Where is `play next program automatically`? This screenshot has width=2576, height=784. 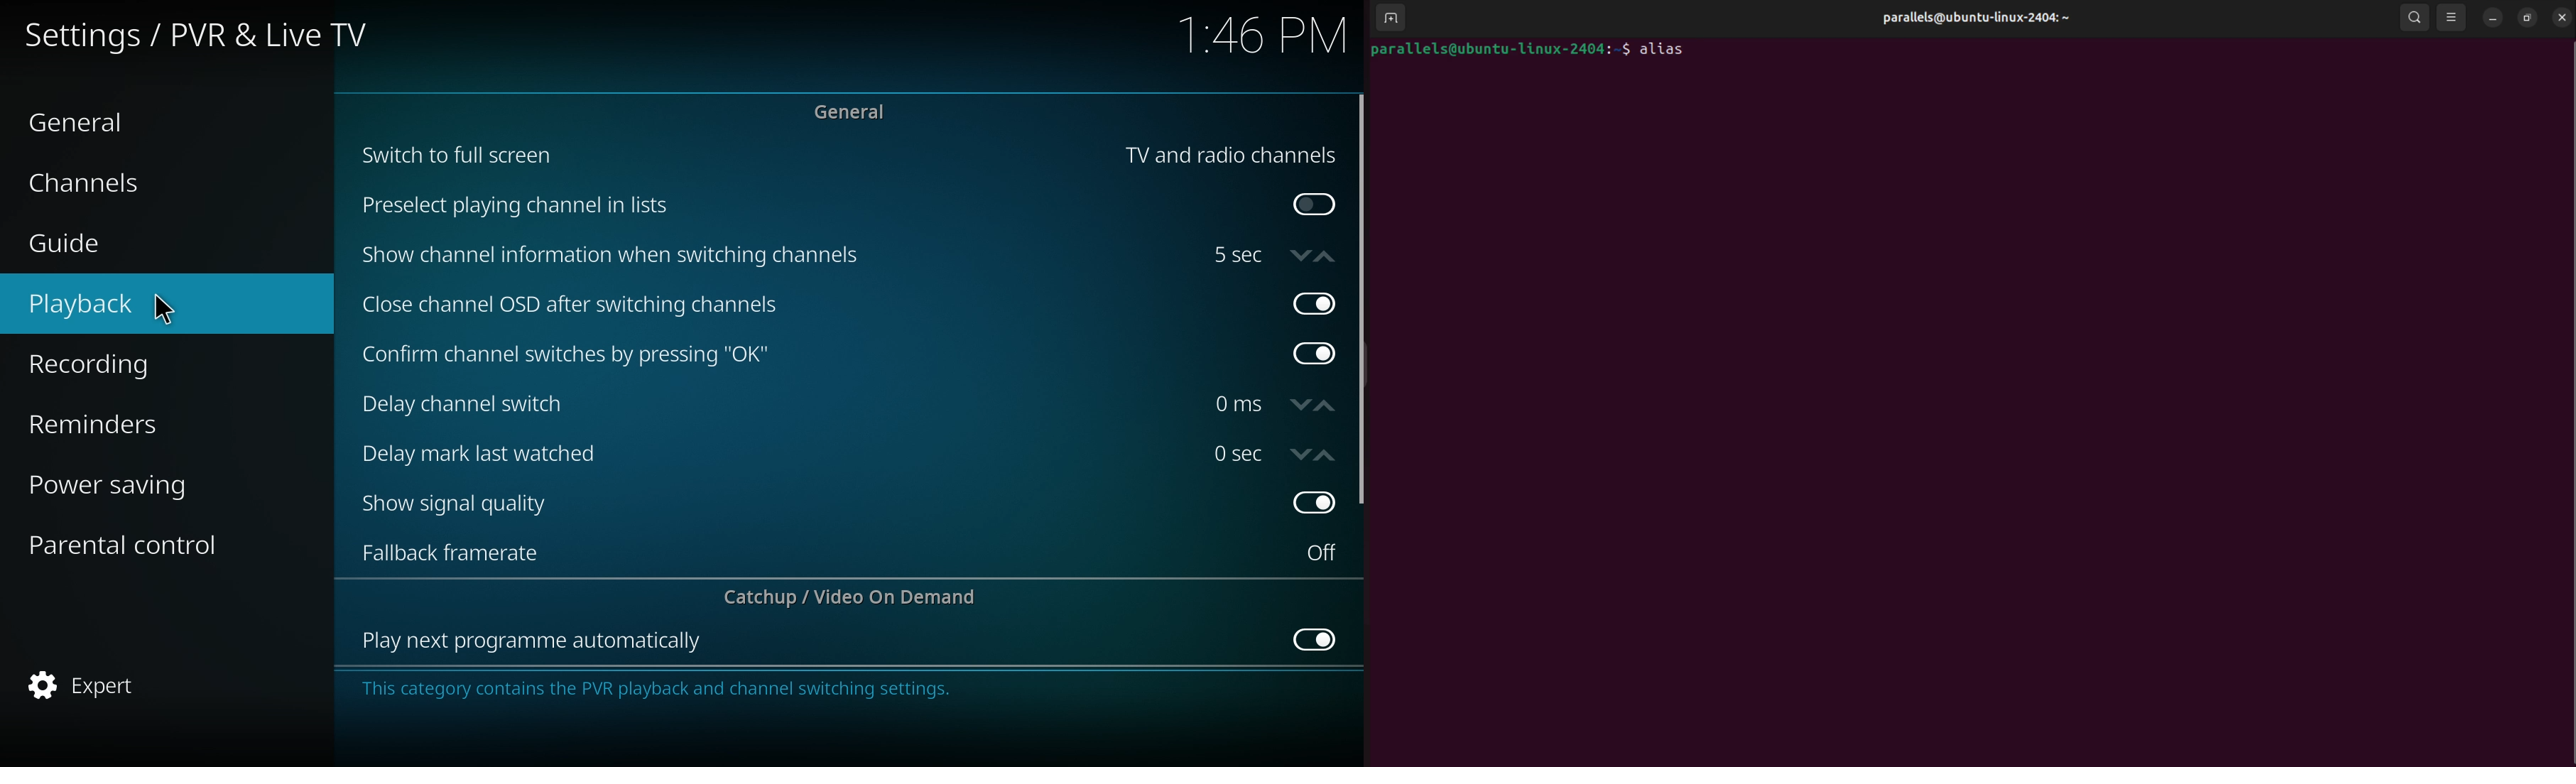
play next program automatically is located at coordinates (533, 642).